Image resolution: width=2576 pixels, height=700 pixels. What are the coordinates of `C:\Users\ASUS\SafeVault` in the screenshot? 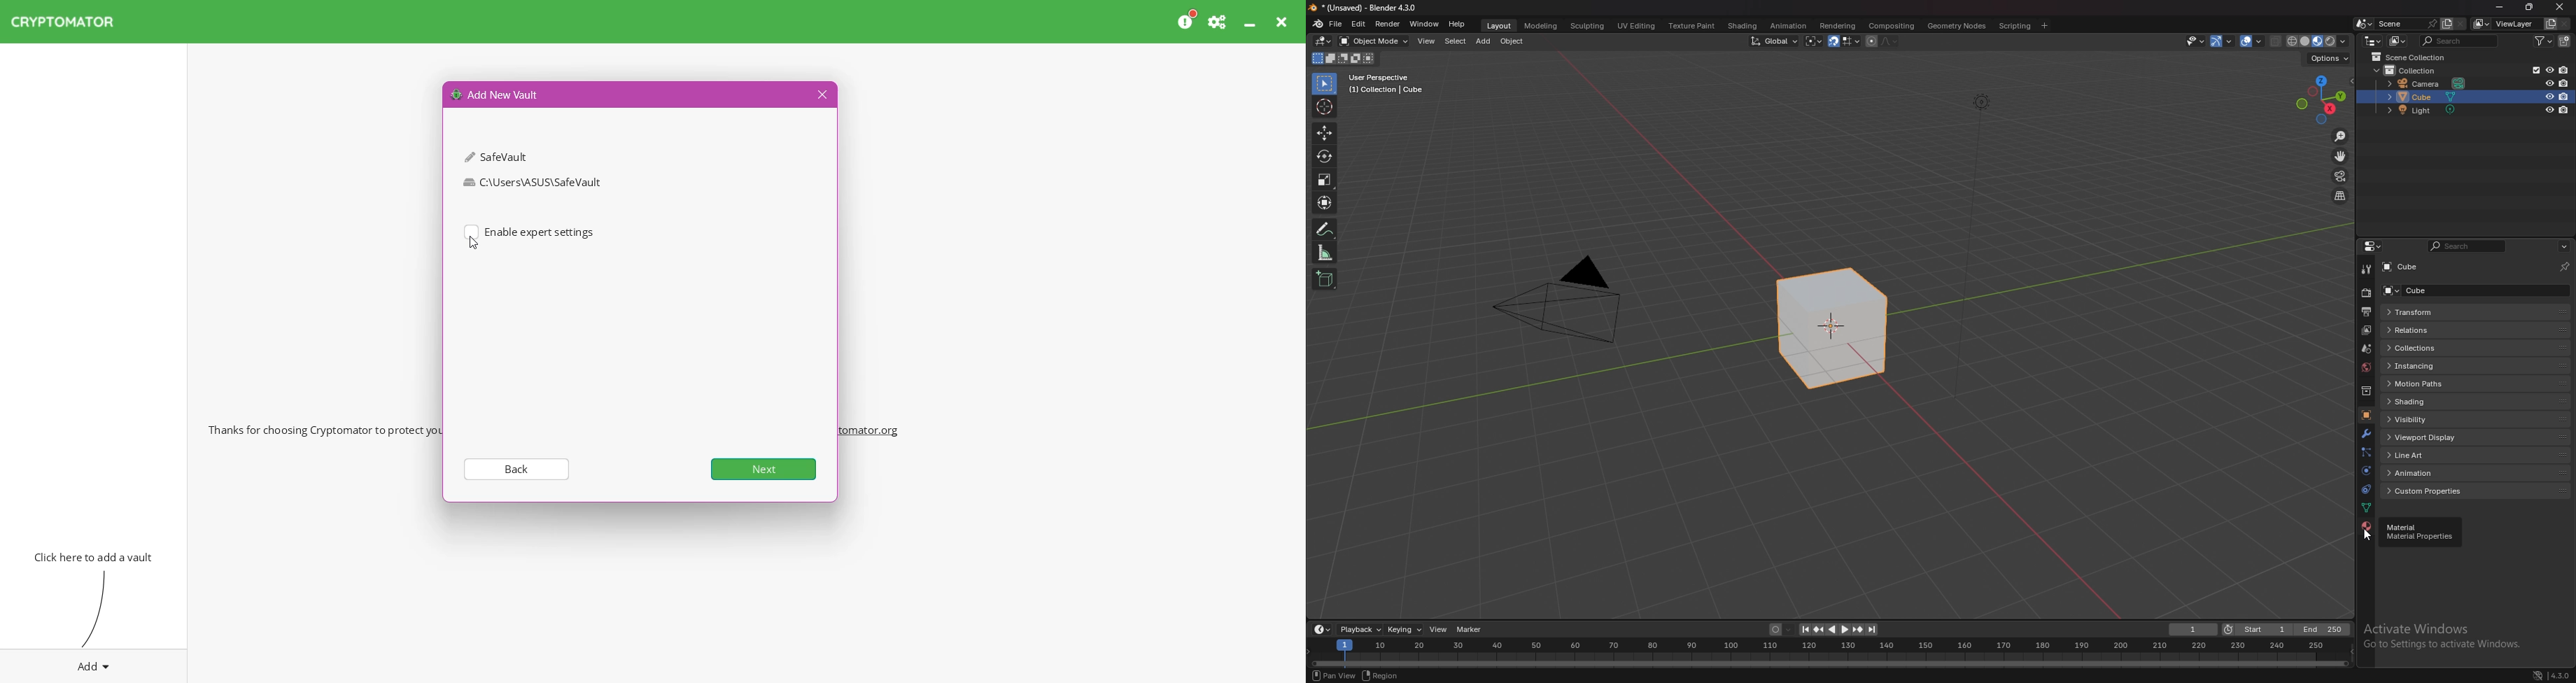 It's located at (533, 183).